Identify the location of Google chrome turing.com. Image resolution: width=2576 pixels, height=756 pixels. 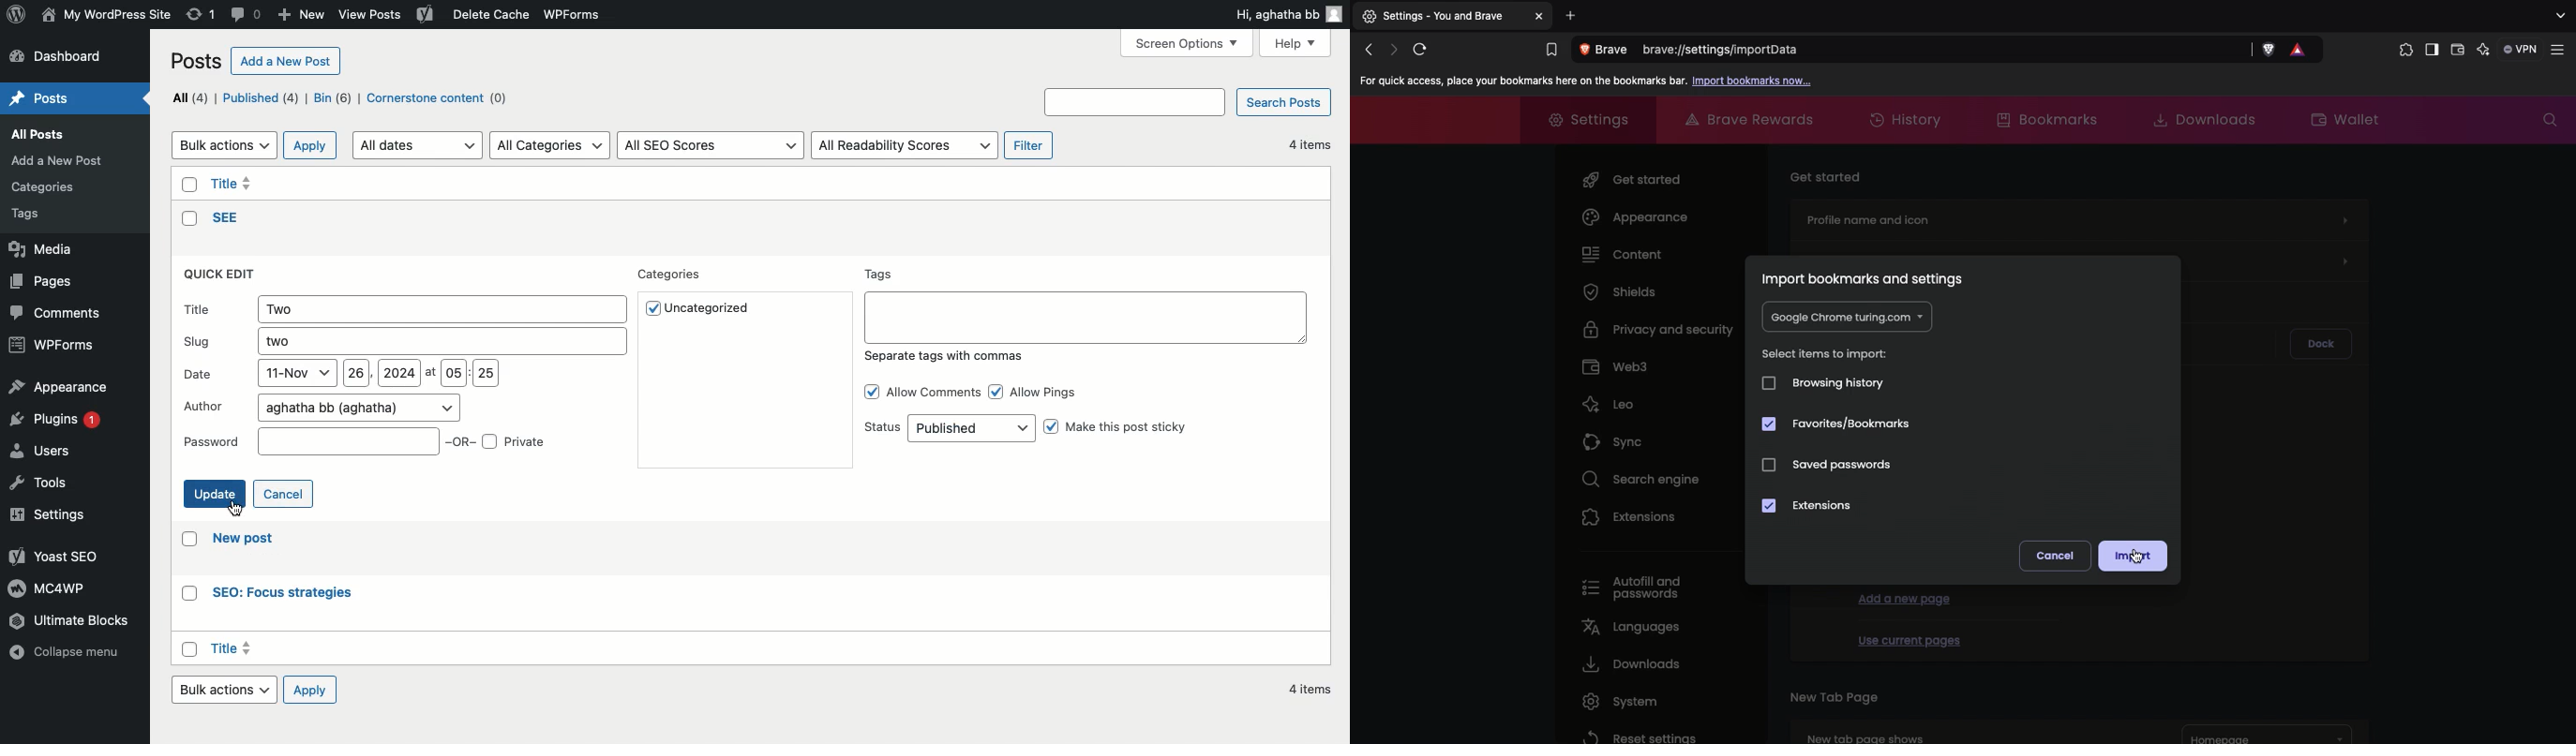
(1846, 318).